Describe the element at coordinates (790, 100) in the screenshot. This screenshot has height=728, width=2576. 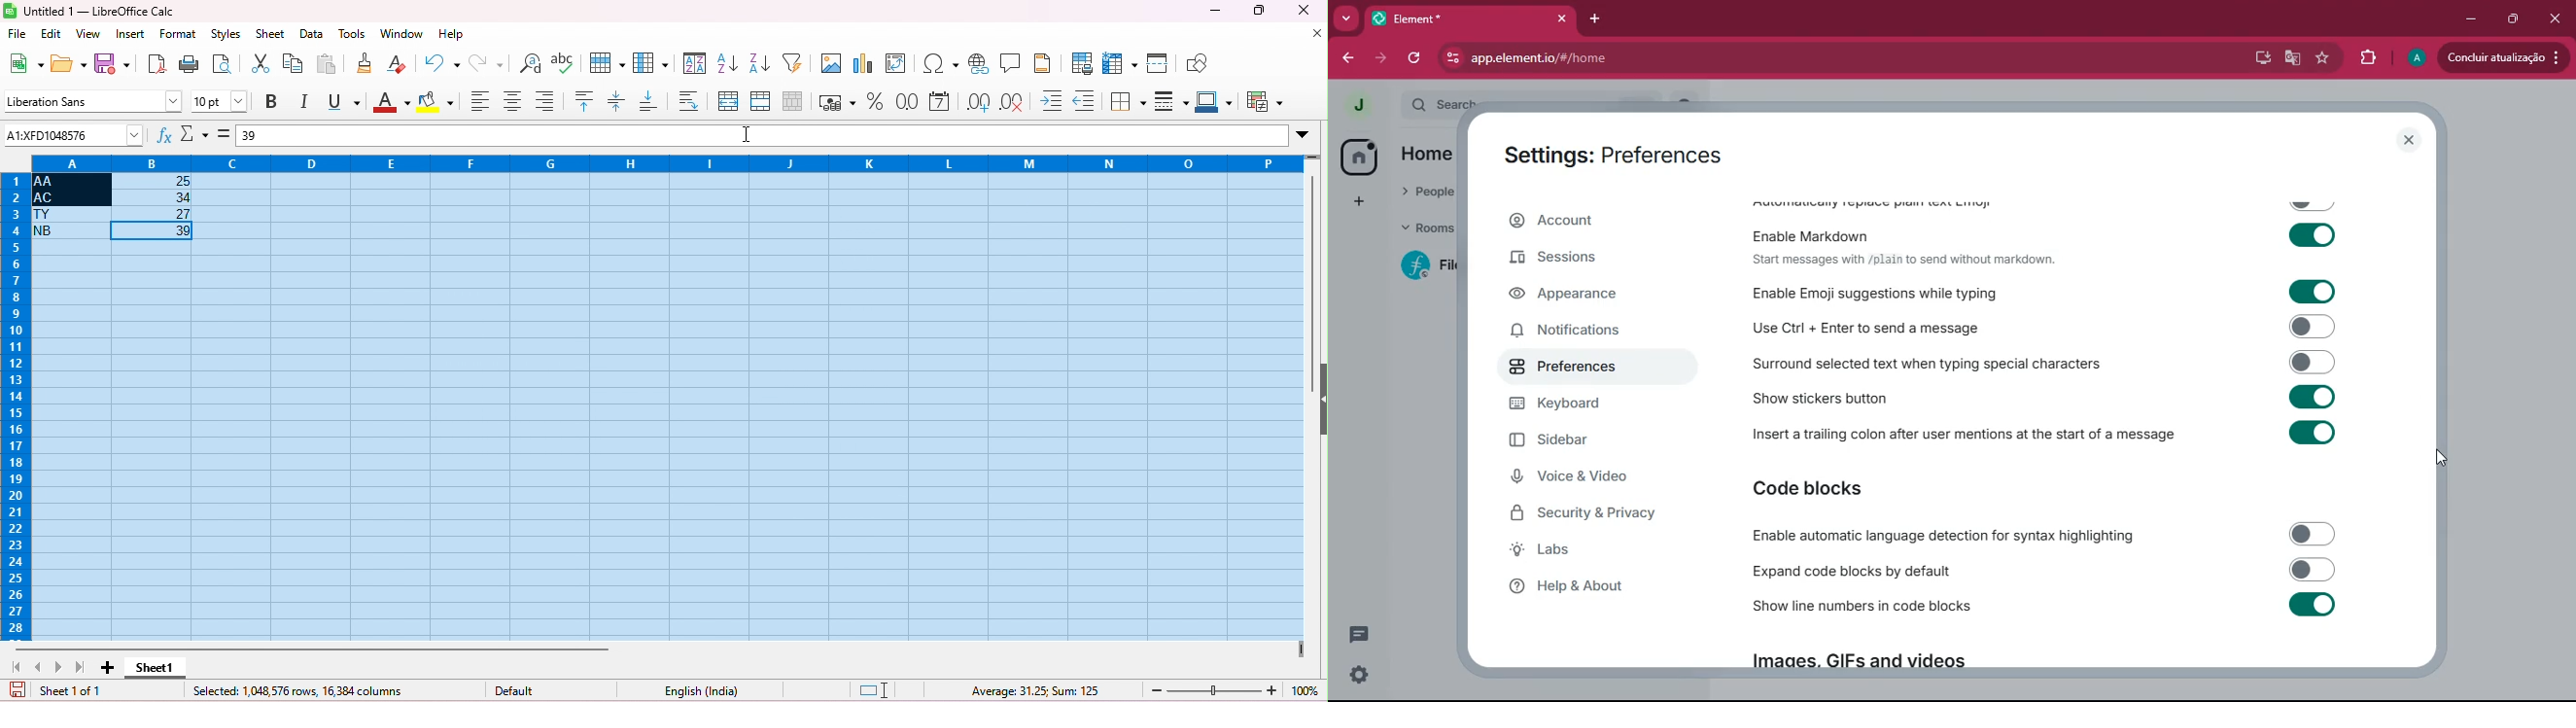
I see `unmerge` at that location.